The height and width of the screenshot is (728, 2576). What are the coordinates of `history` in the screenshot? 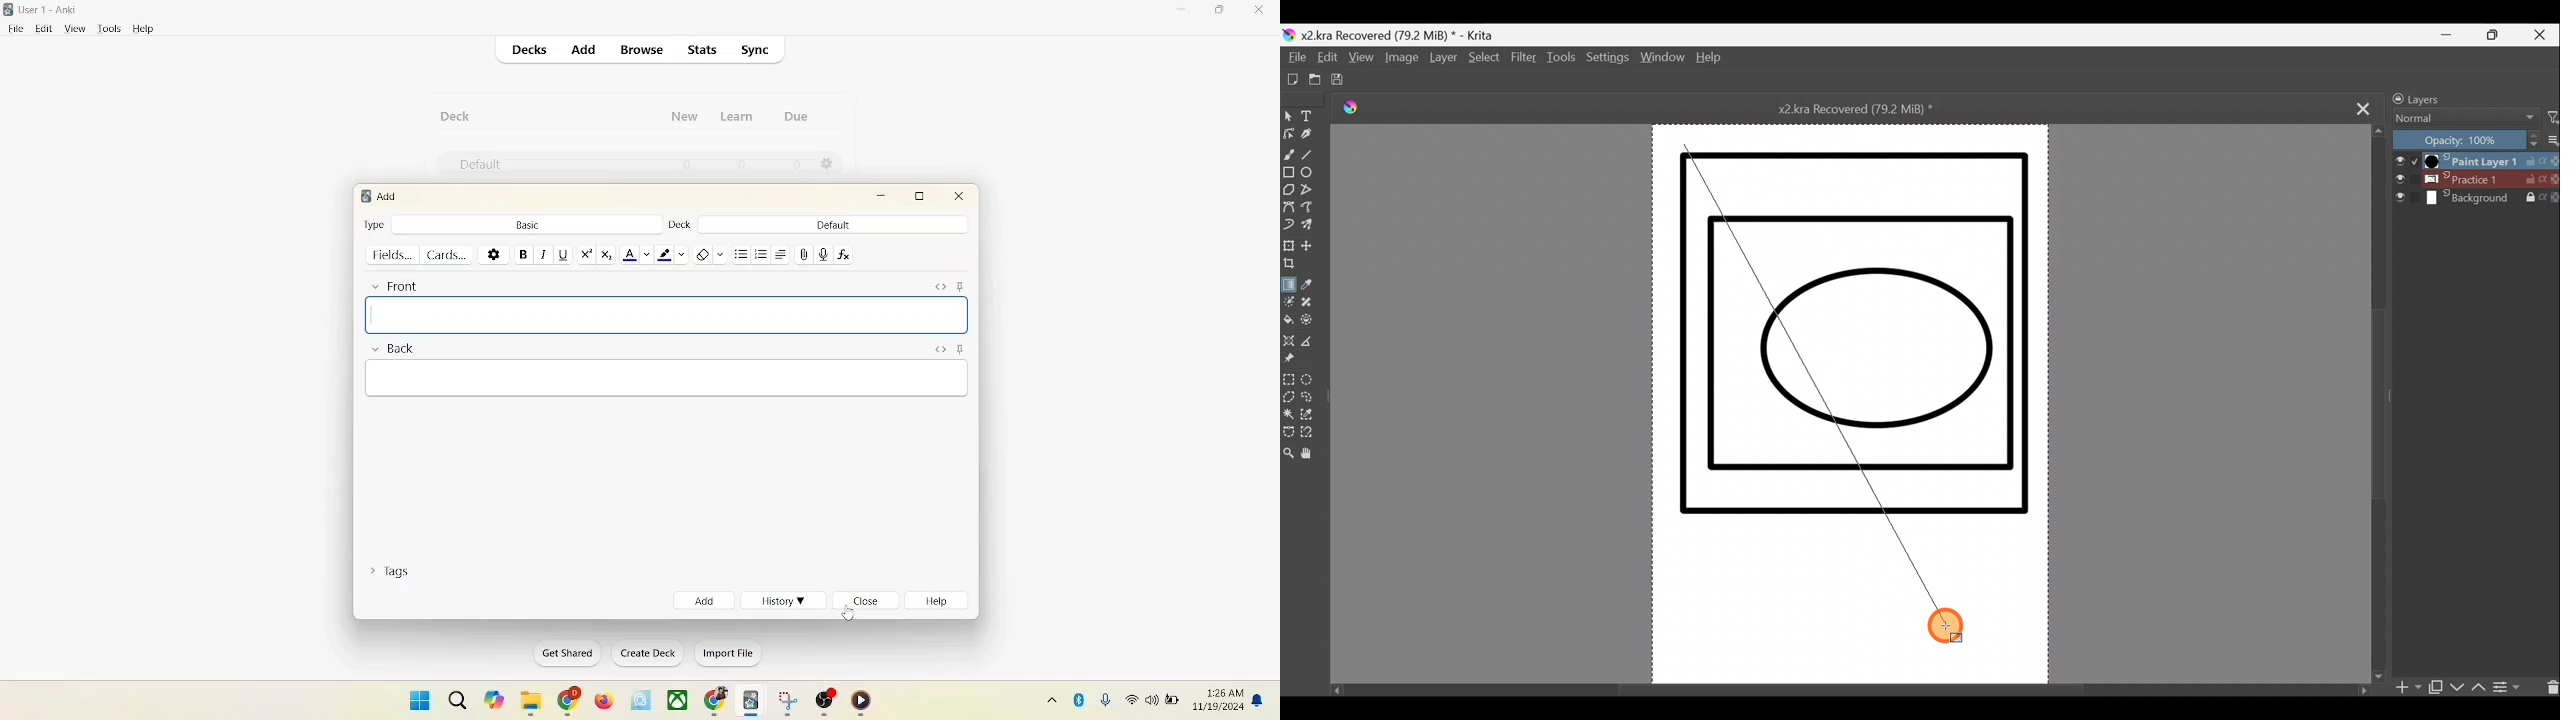 It's located at (784, 601).